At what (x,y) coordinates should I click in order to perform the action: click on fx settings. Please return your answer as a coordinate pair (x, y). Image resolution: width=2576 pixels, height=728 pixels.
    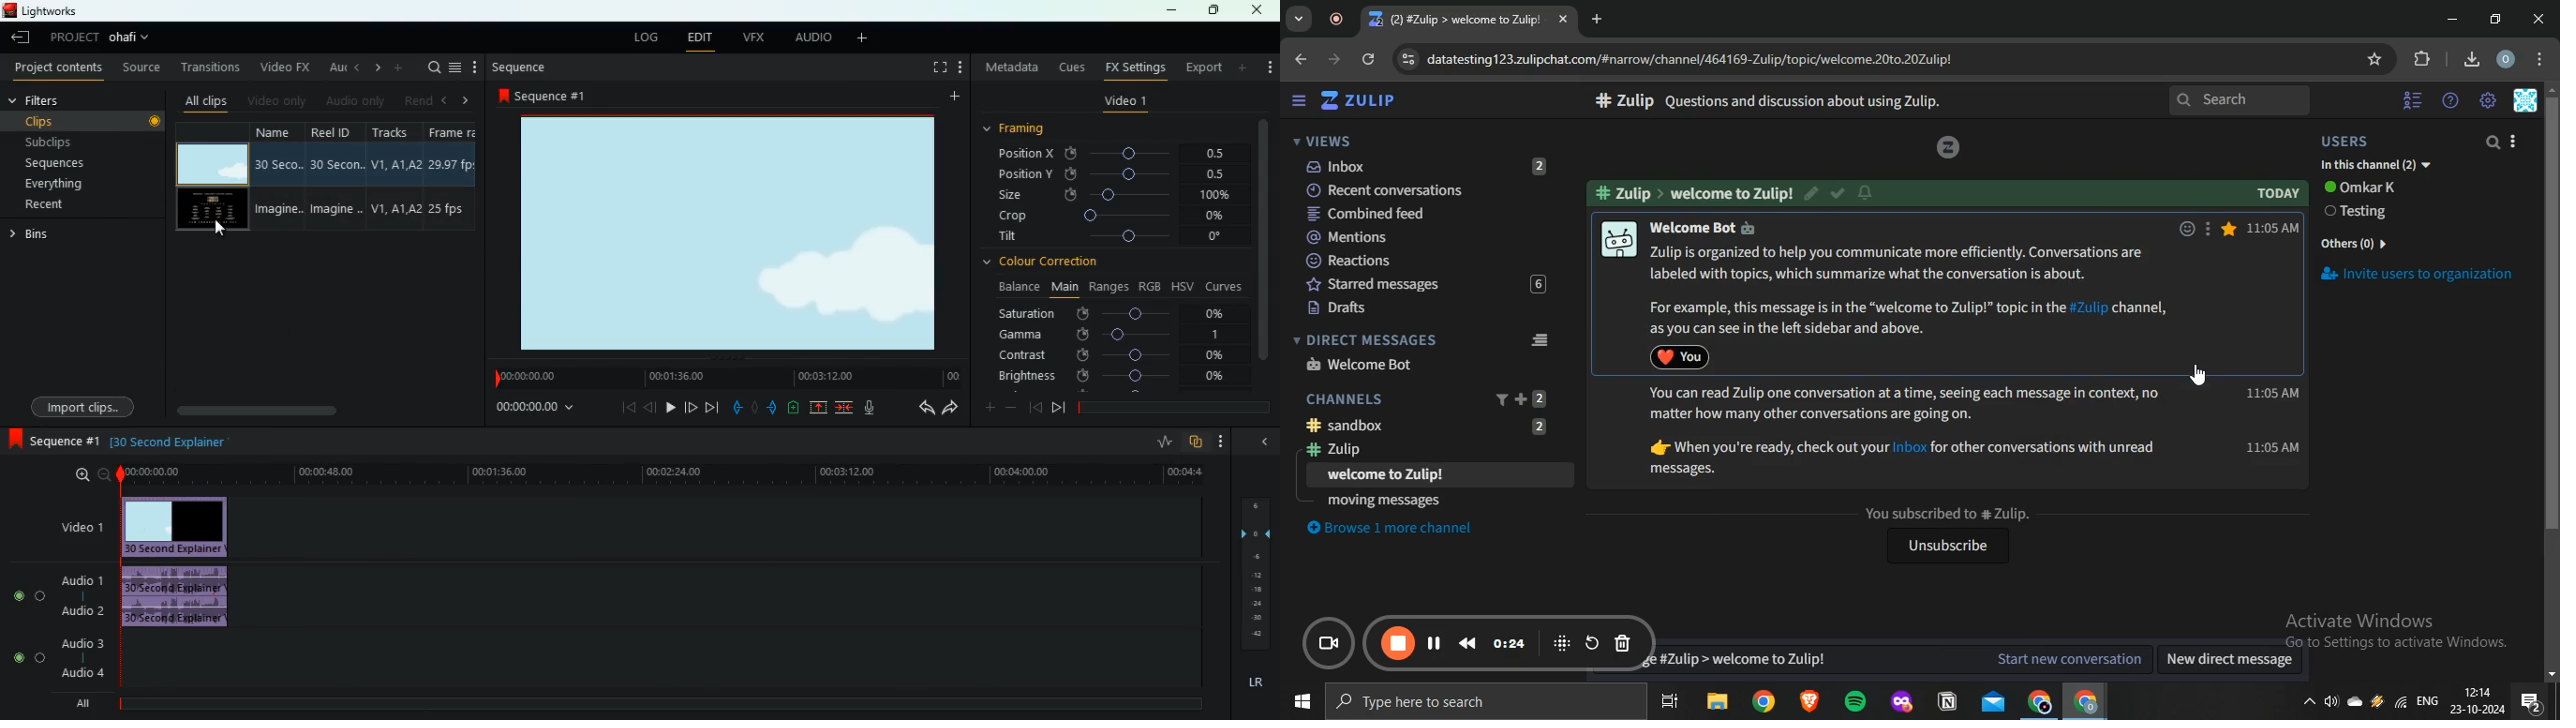
    Looking at the image, I should click on (1134, 66).